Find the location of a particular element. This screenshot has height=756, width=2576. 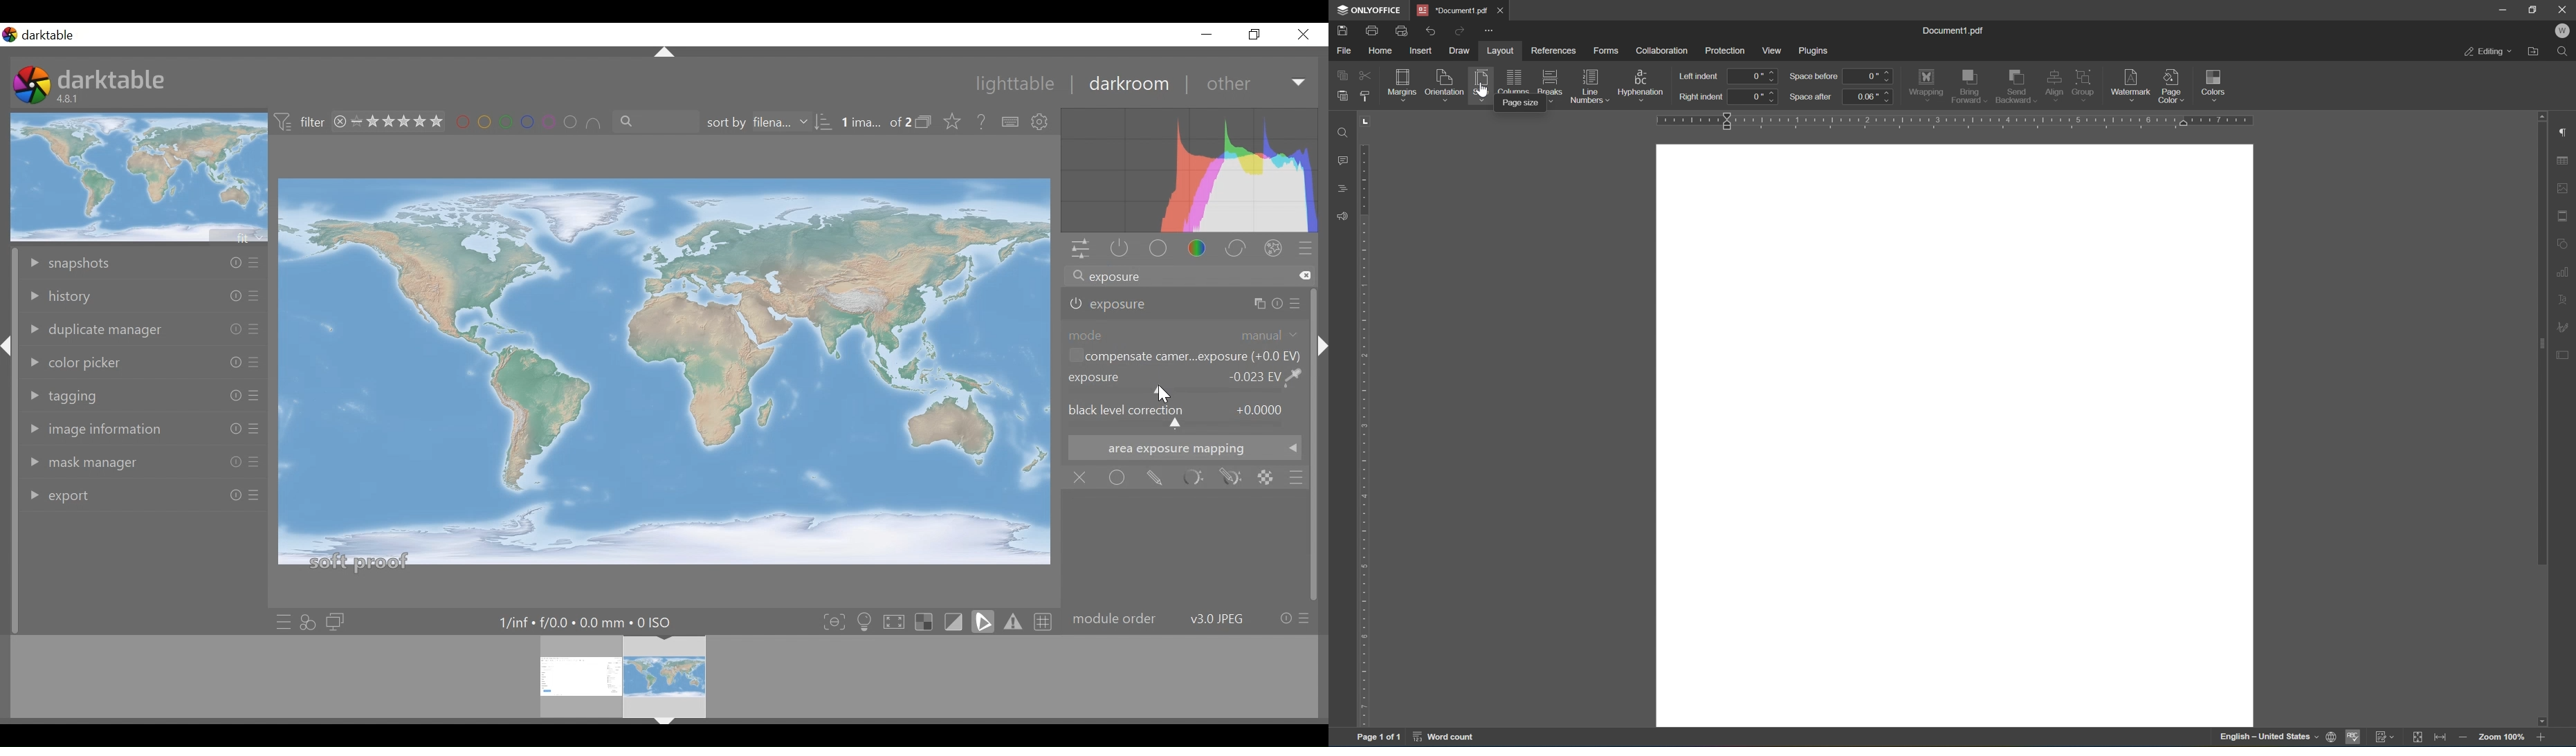

Version is located at coordinates (71, 99).